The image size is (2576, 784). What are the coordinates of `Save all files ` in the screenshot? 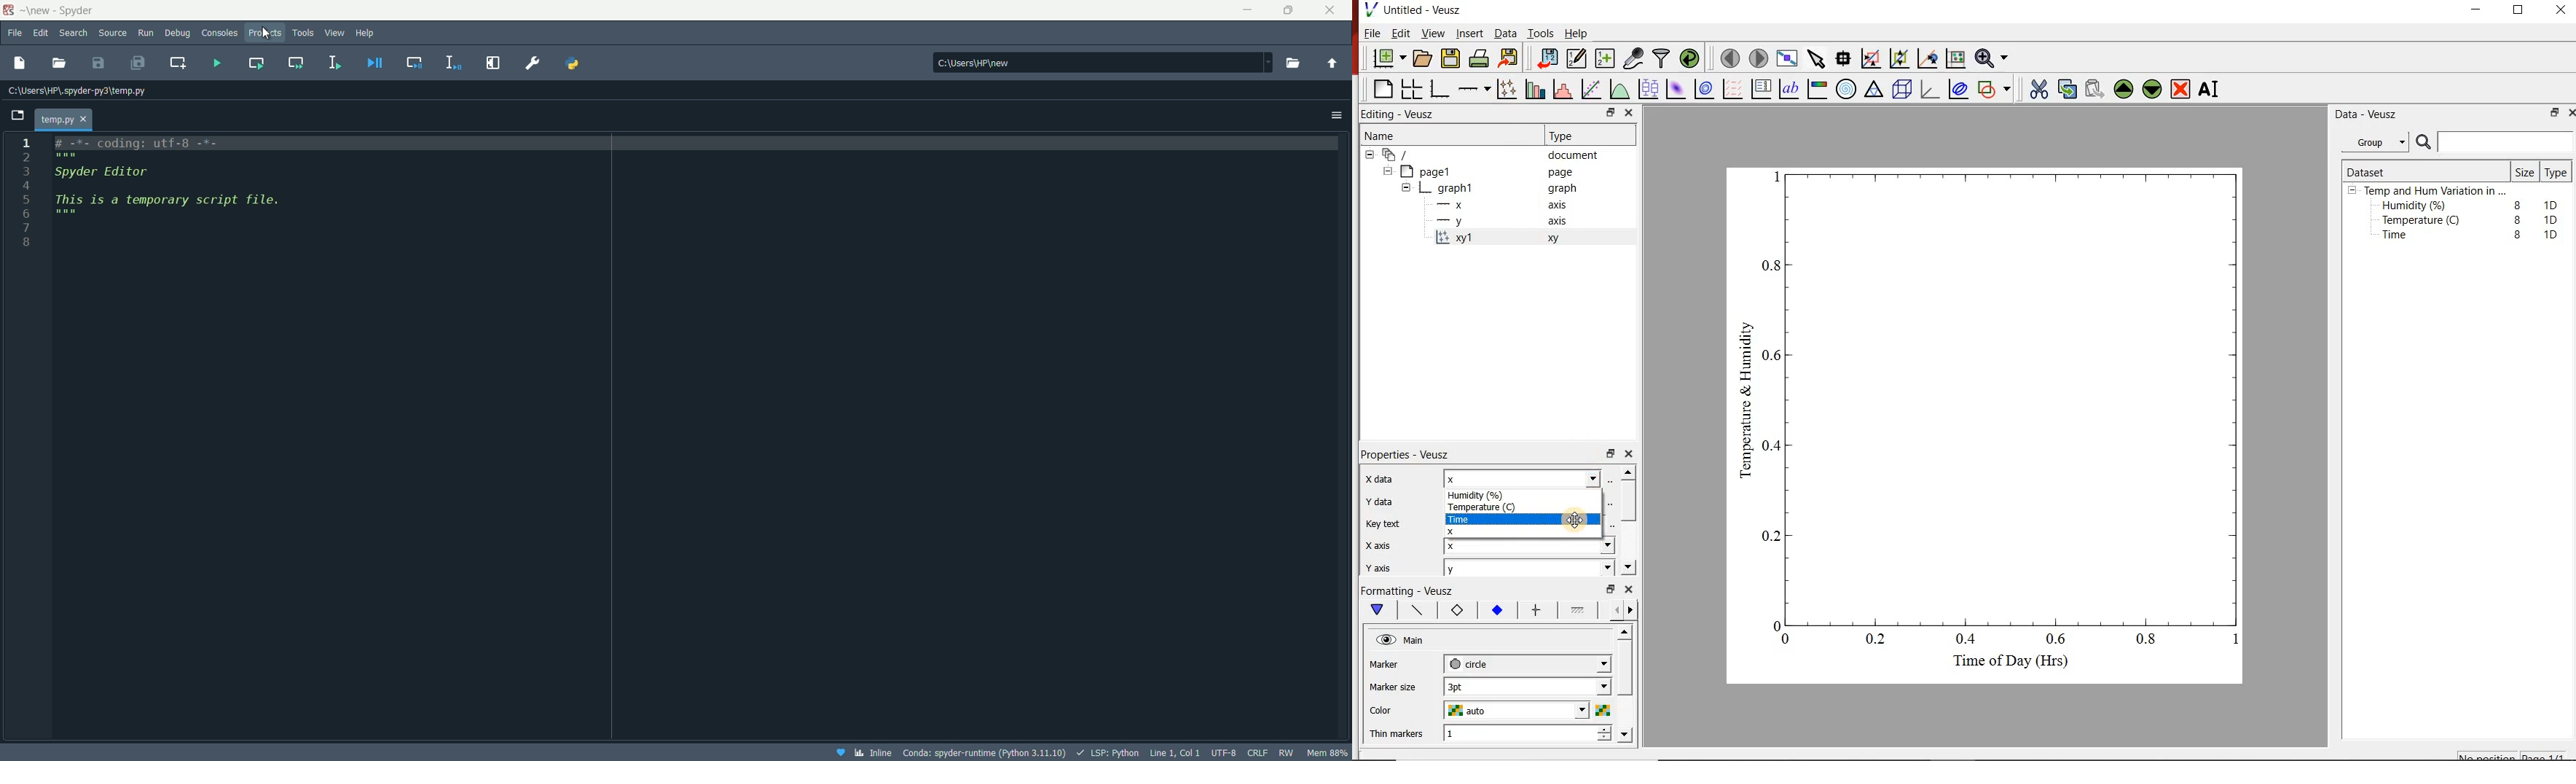 It's located at (138, 62).